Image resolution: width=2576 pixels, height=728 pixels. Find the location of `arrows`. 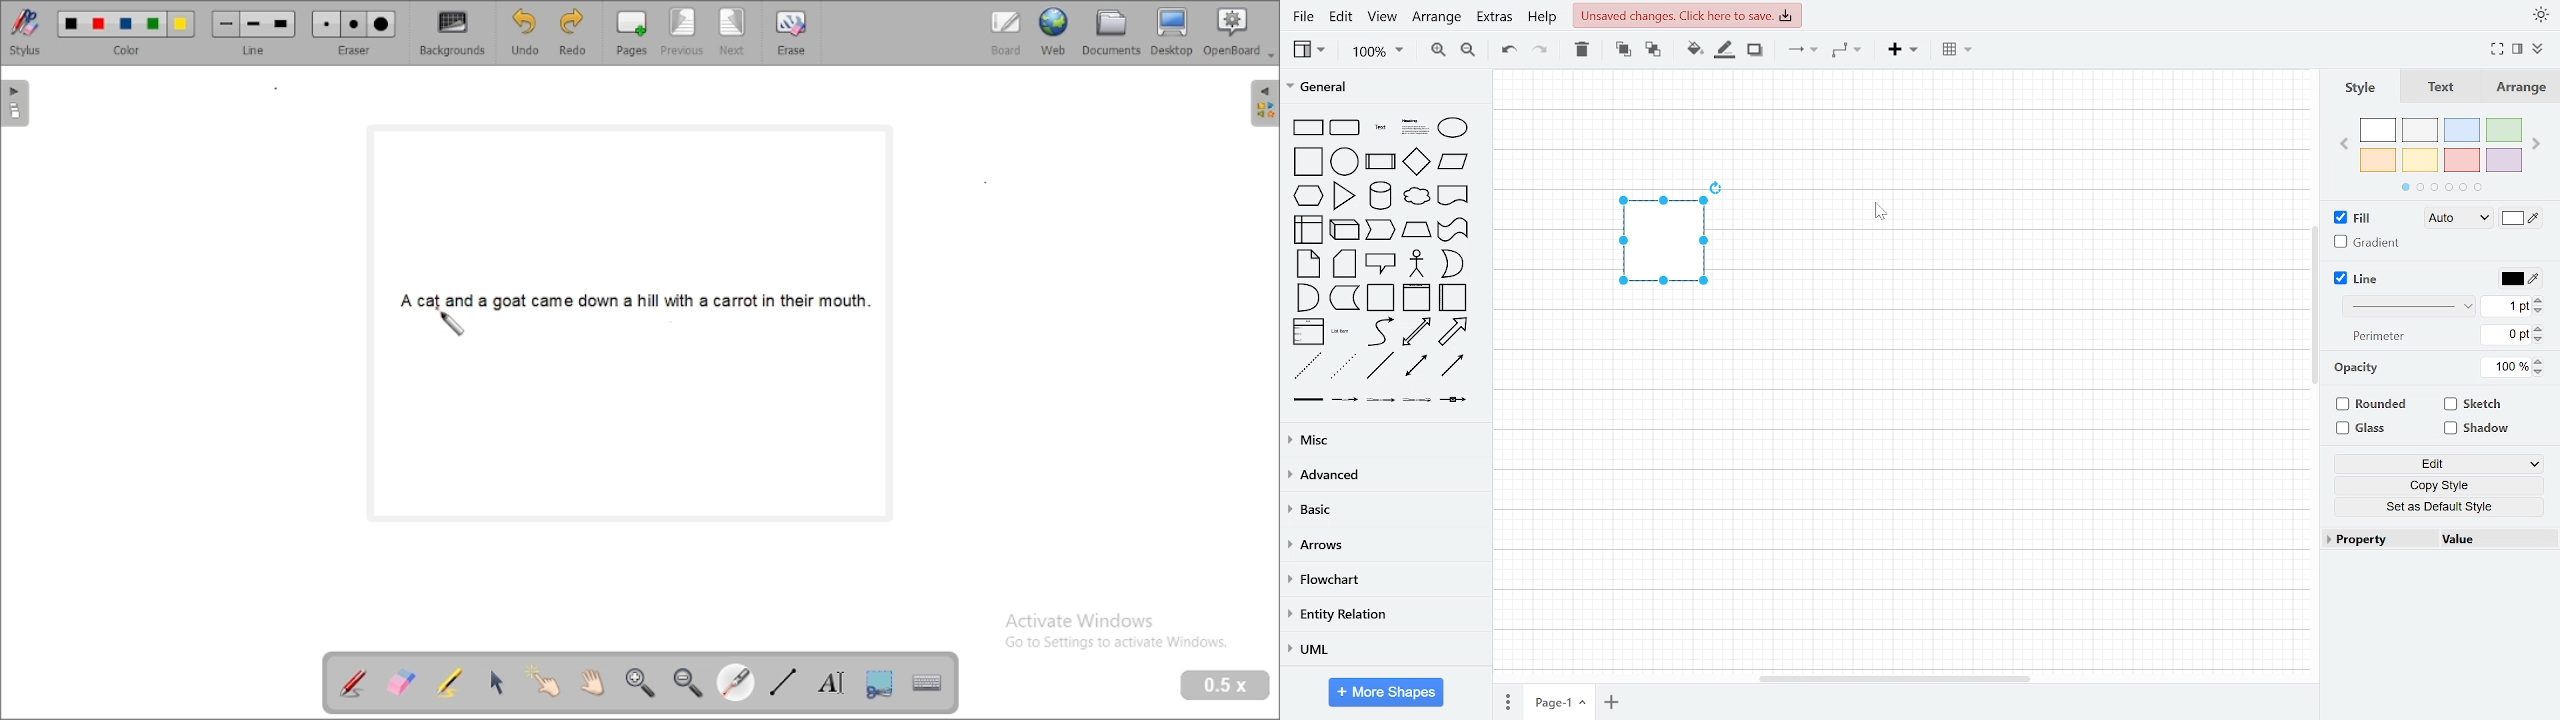

arrows is located at coordinates (1382, 545).